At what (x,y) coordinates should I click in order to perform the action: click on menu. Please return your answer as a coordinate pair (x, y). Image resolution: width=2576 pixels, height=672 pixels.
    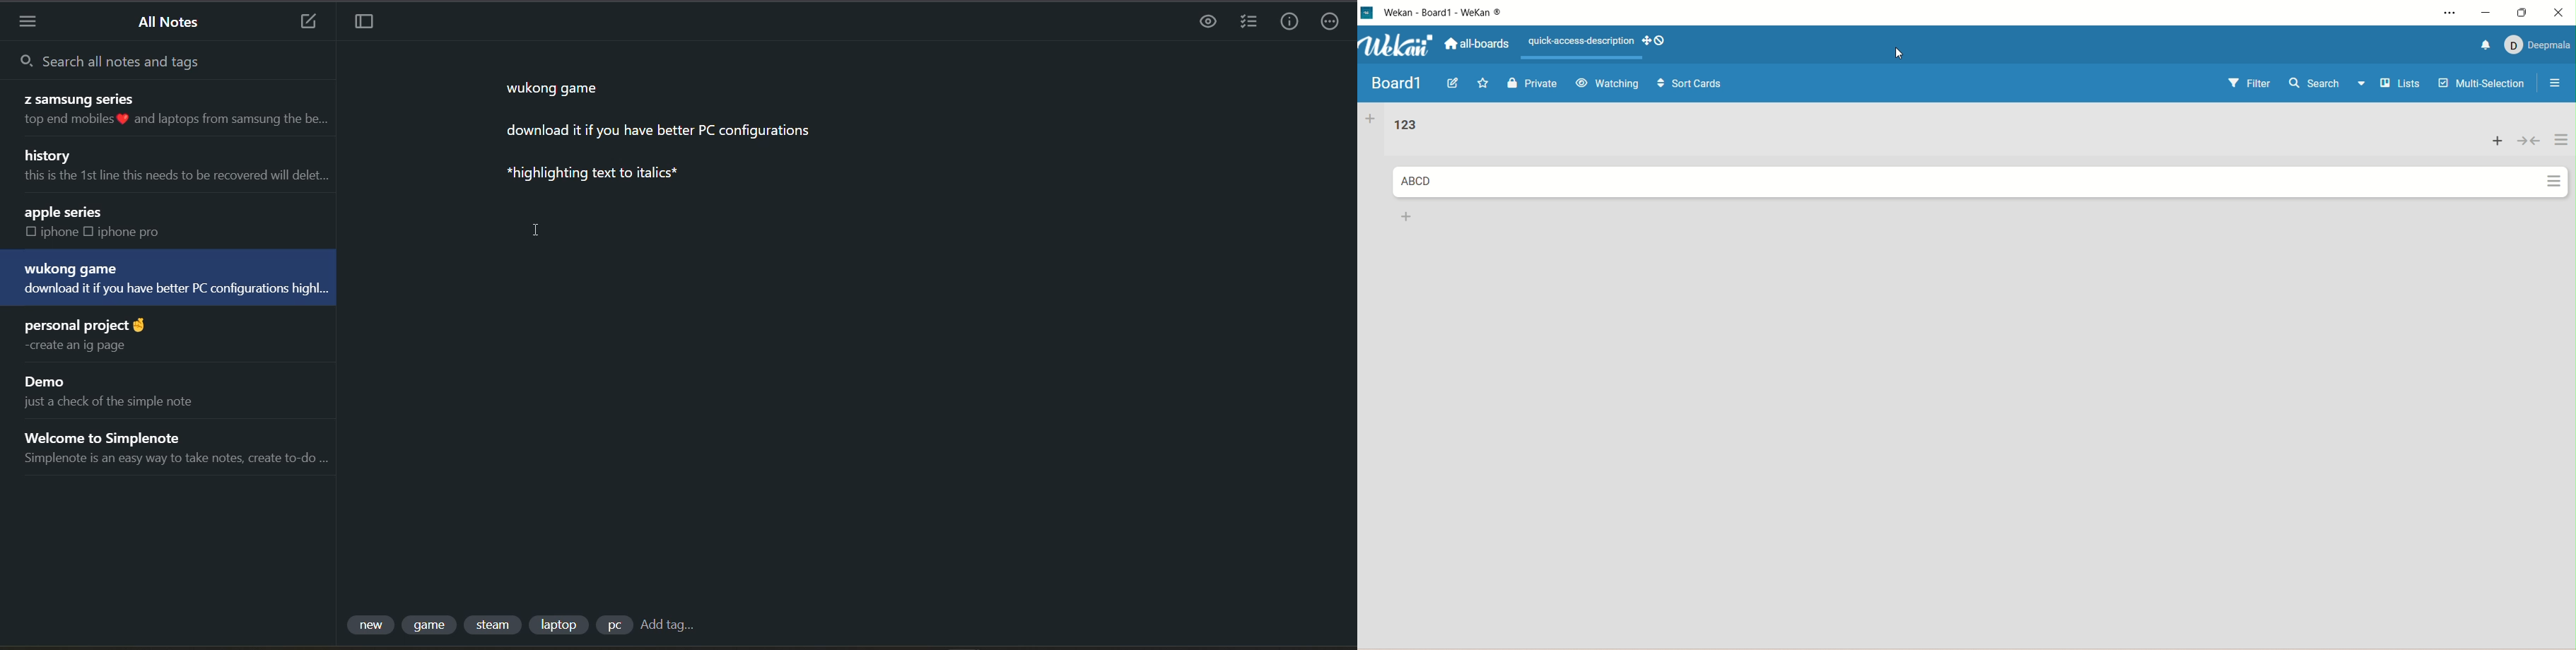
    Looking at the image, I should click on (29, 21).